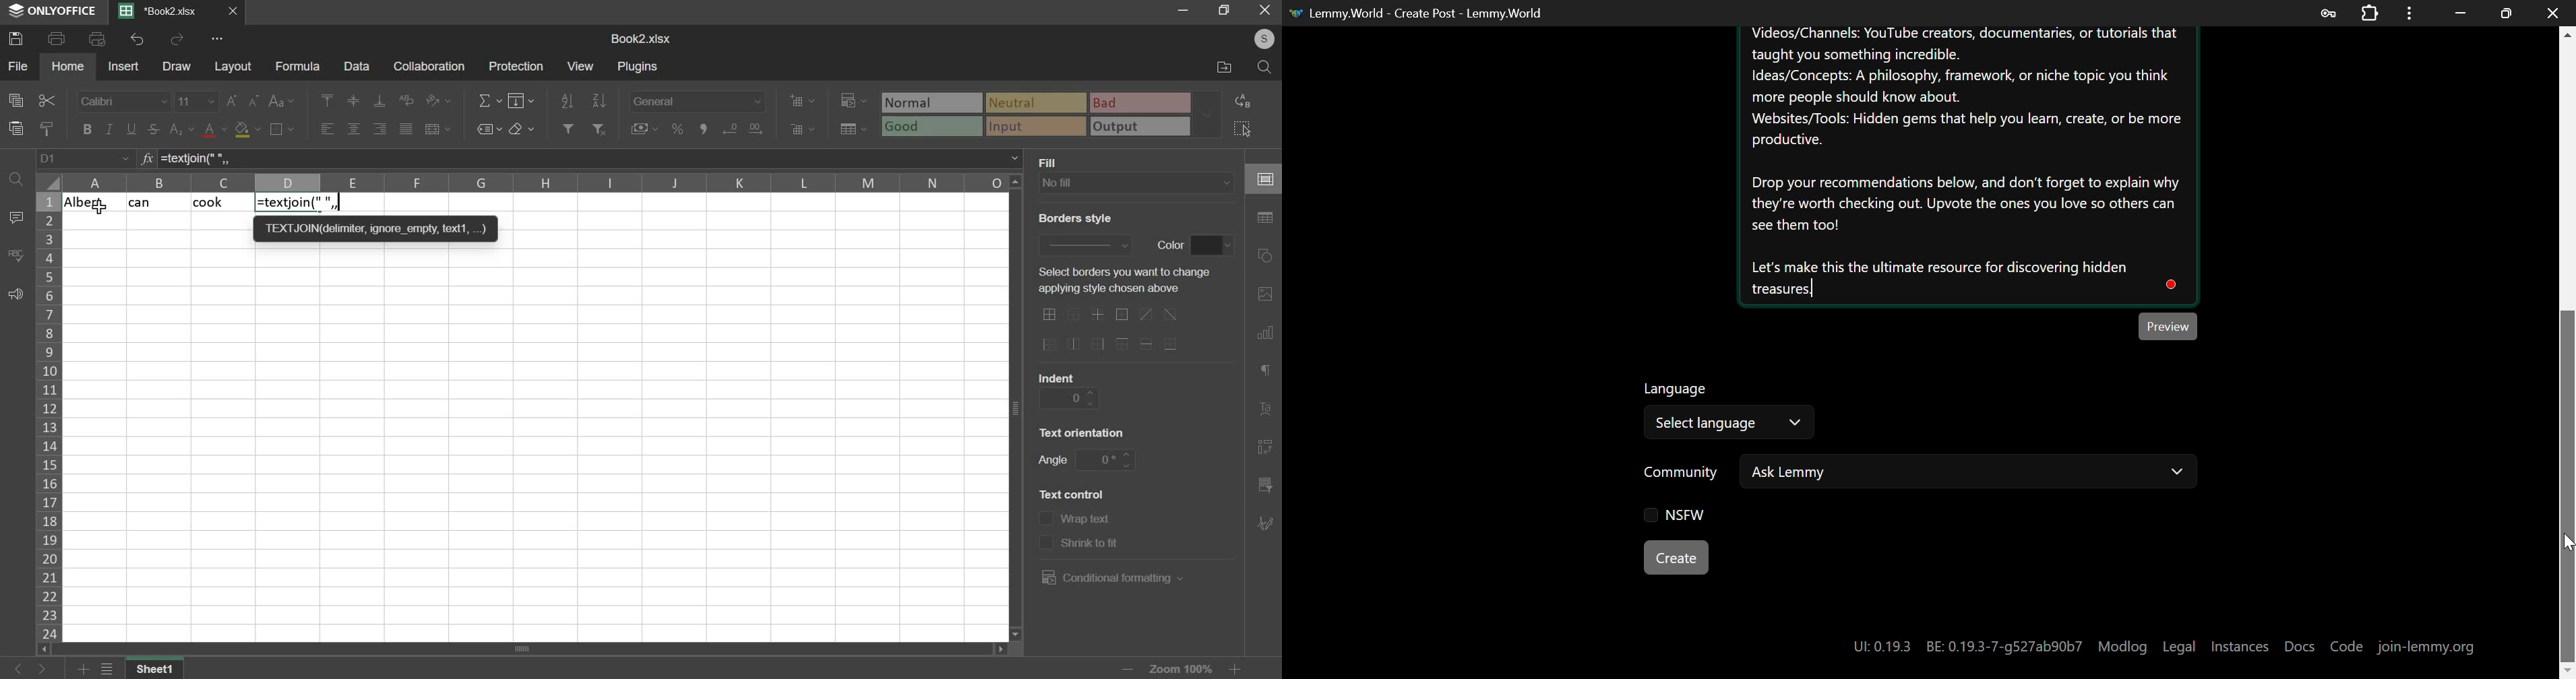  I want to click on redo, so click(179, 40).